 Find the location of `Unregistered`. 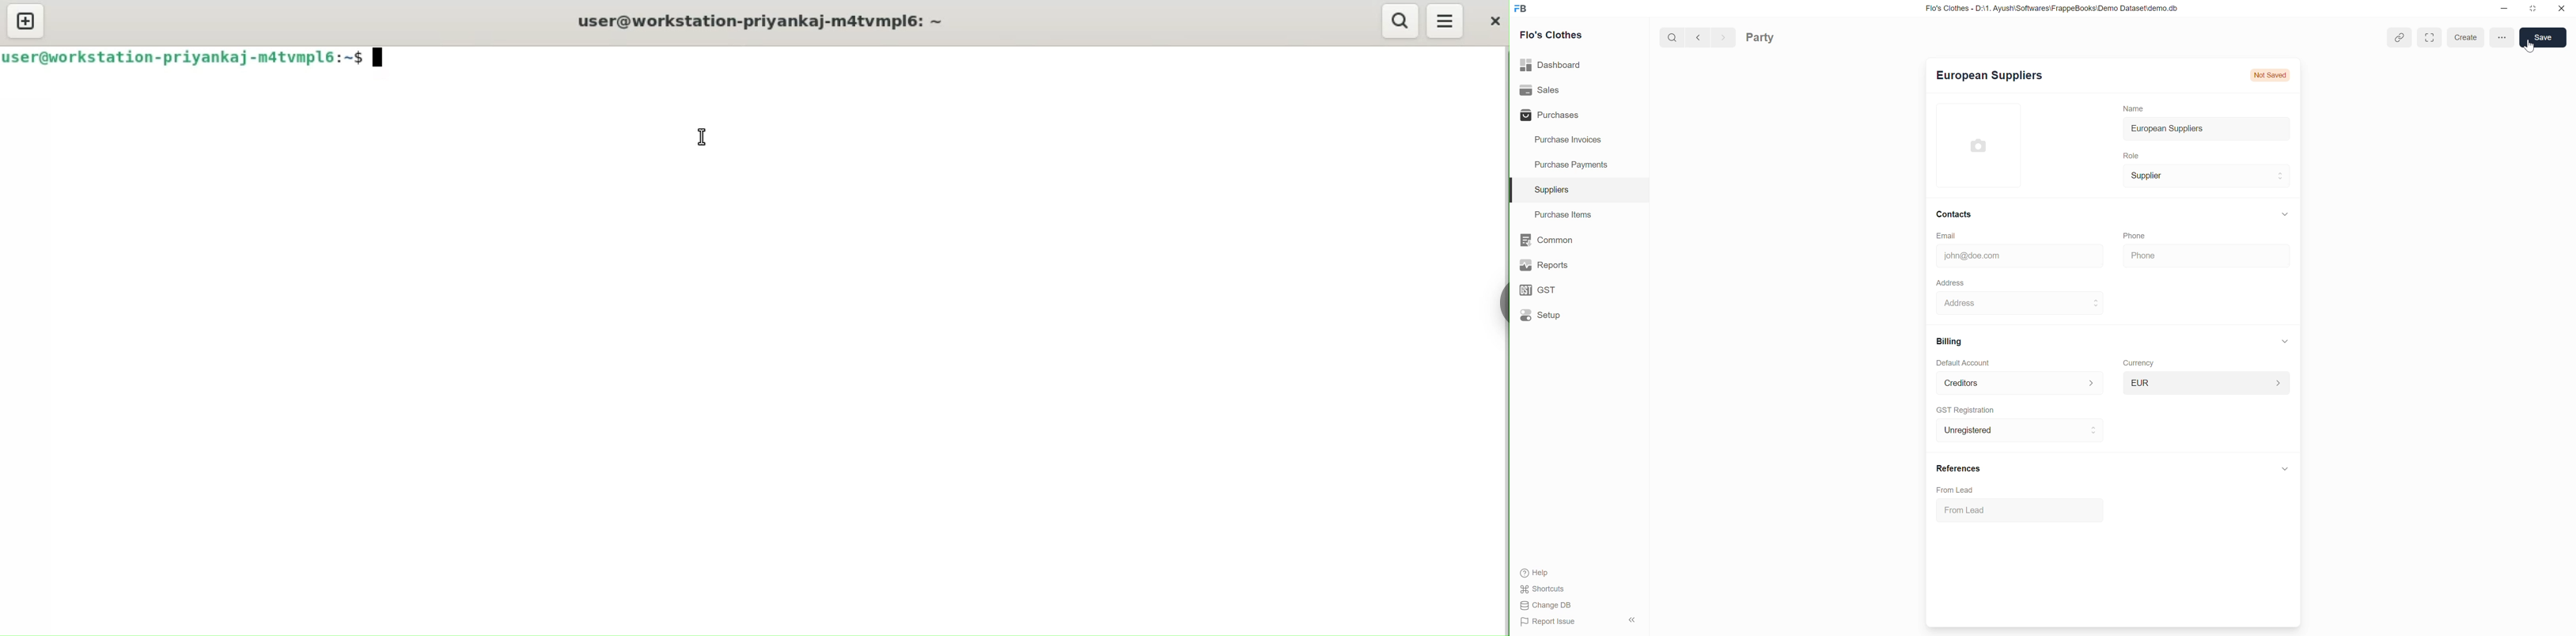

Unregistered is located at coordinates (1966, 429).